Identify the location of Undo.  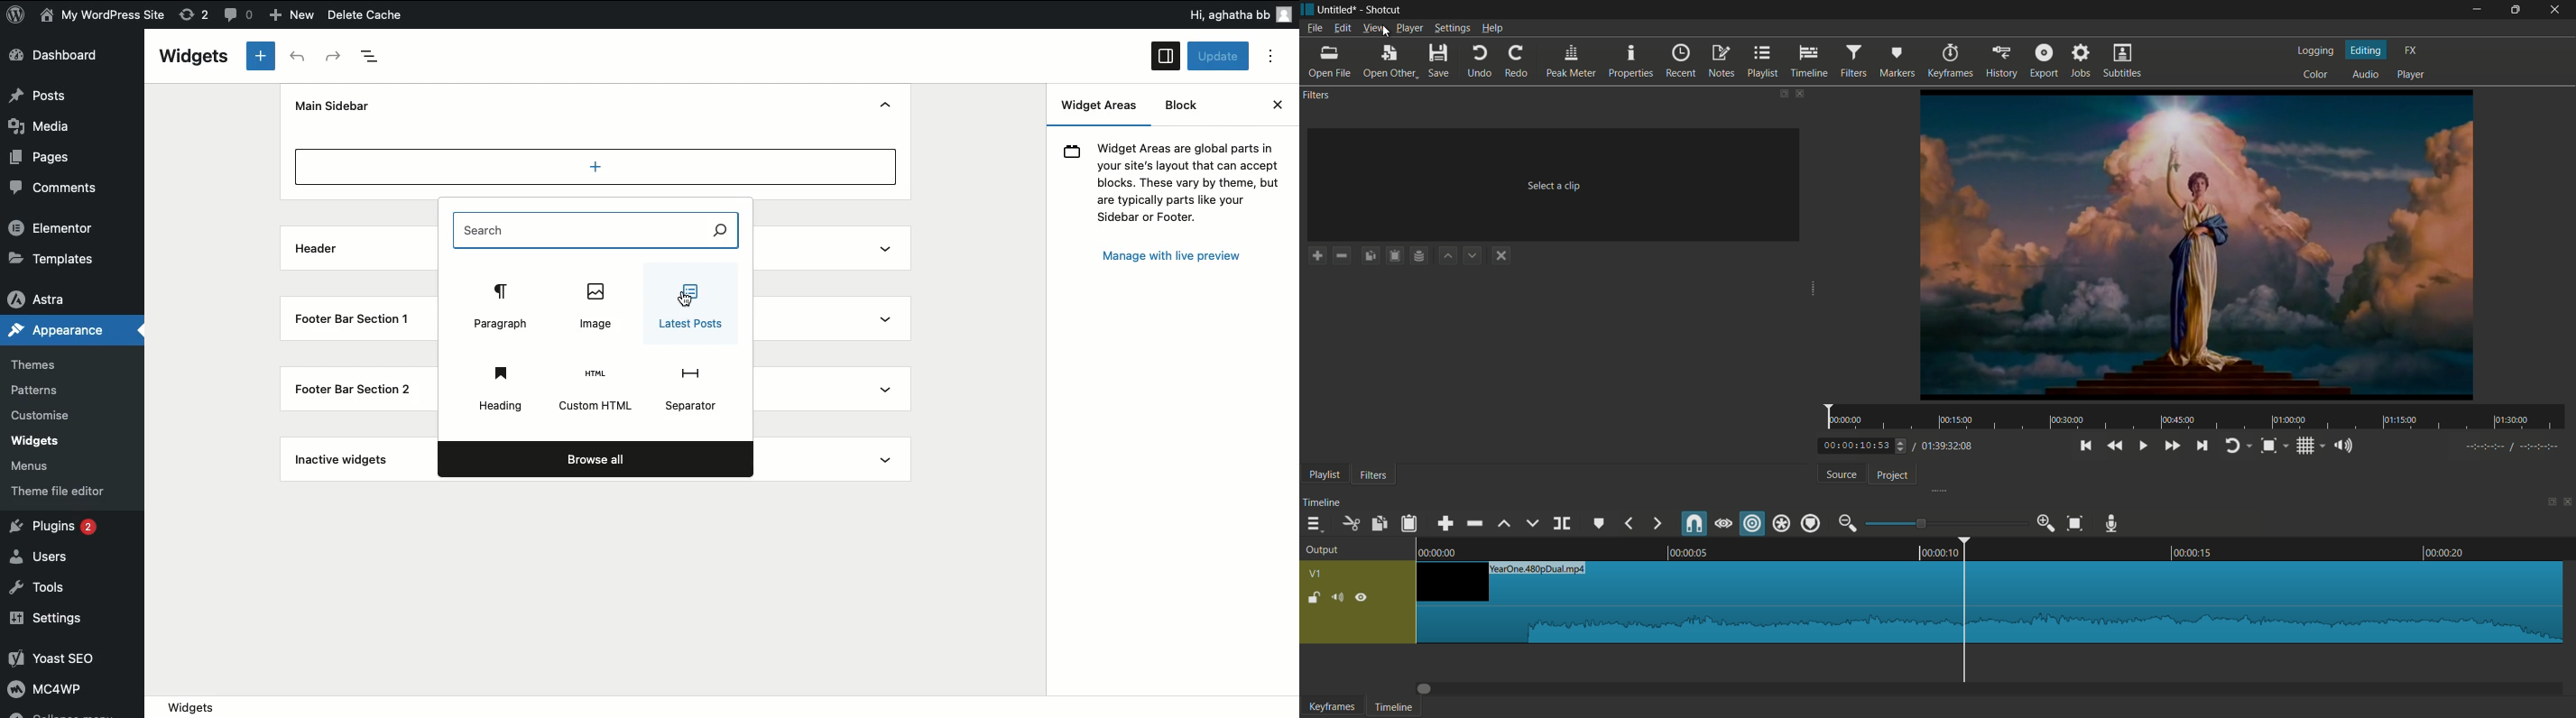
(300, 57).